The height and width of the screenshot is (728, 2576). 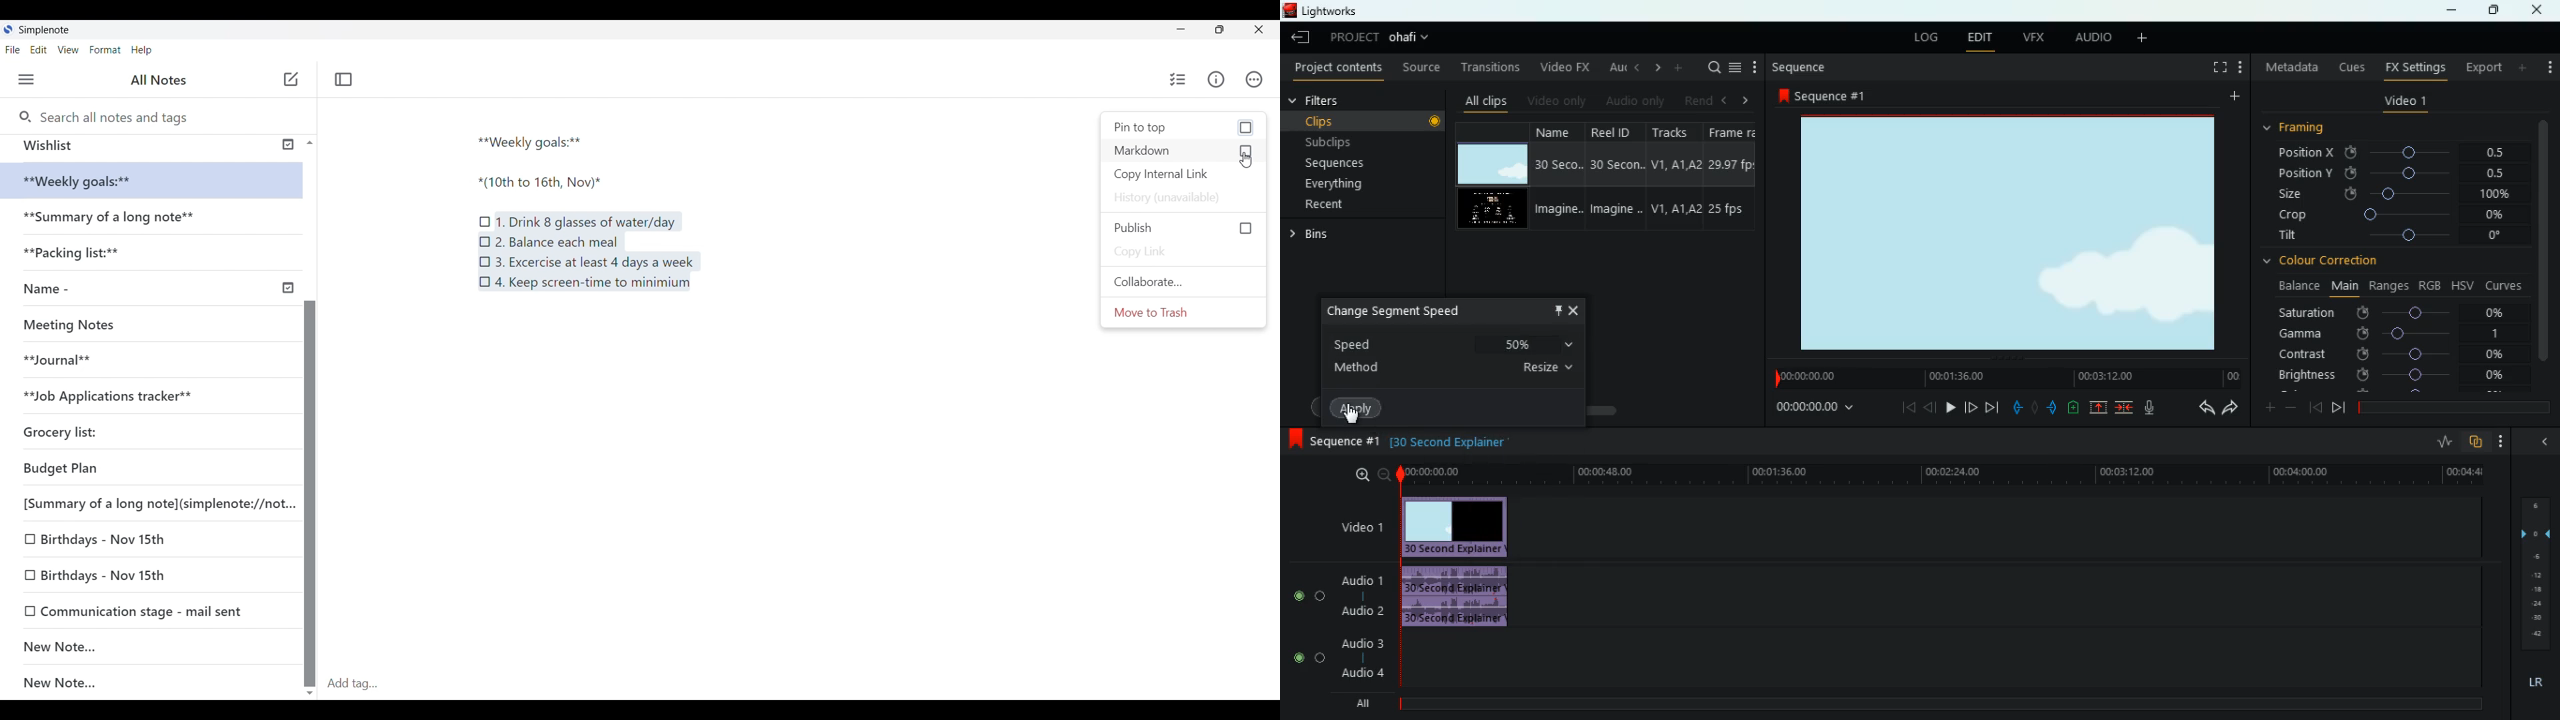 I want to click on Audio, so click(x=1310, y=595).